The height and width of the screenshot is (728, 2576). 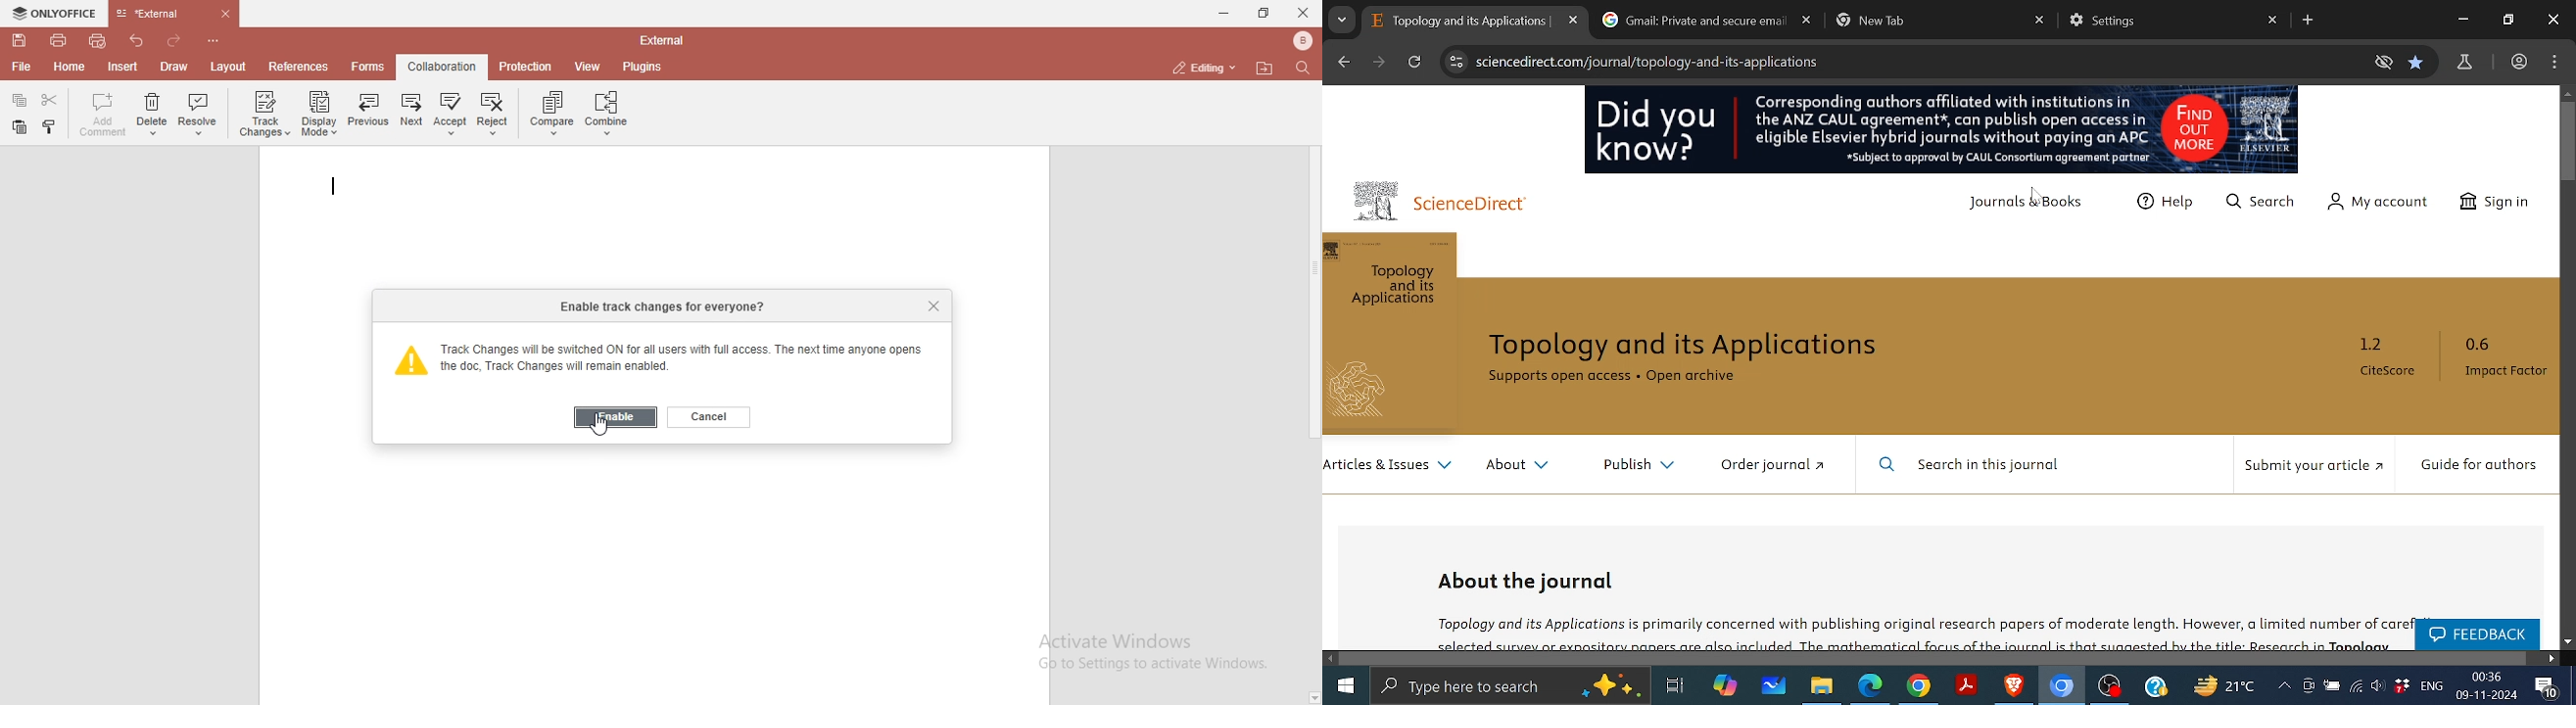 What do you see at coordinates (1265, 67) in the screenshot?
I see `open file location` at bounding box center [1265, 67].